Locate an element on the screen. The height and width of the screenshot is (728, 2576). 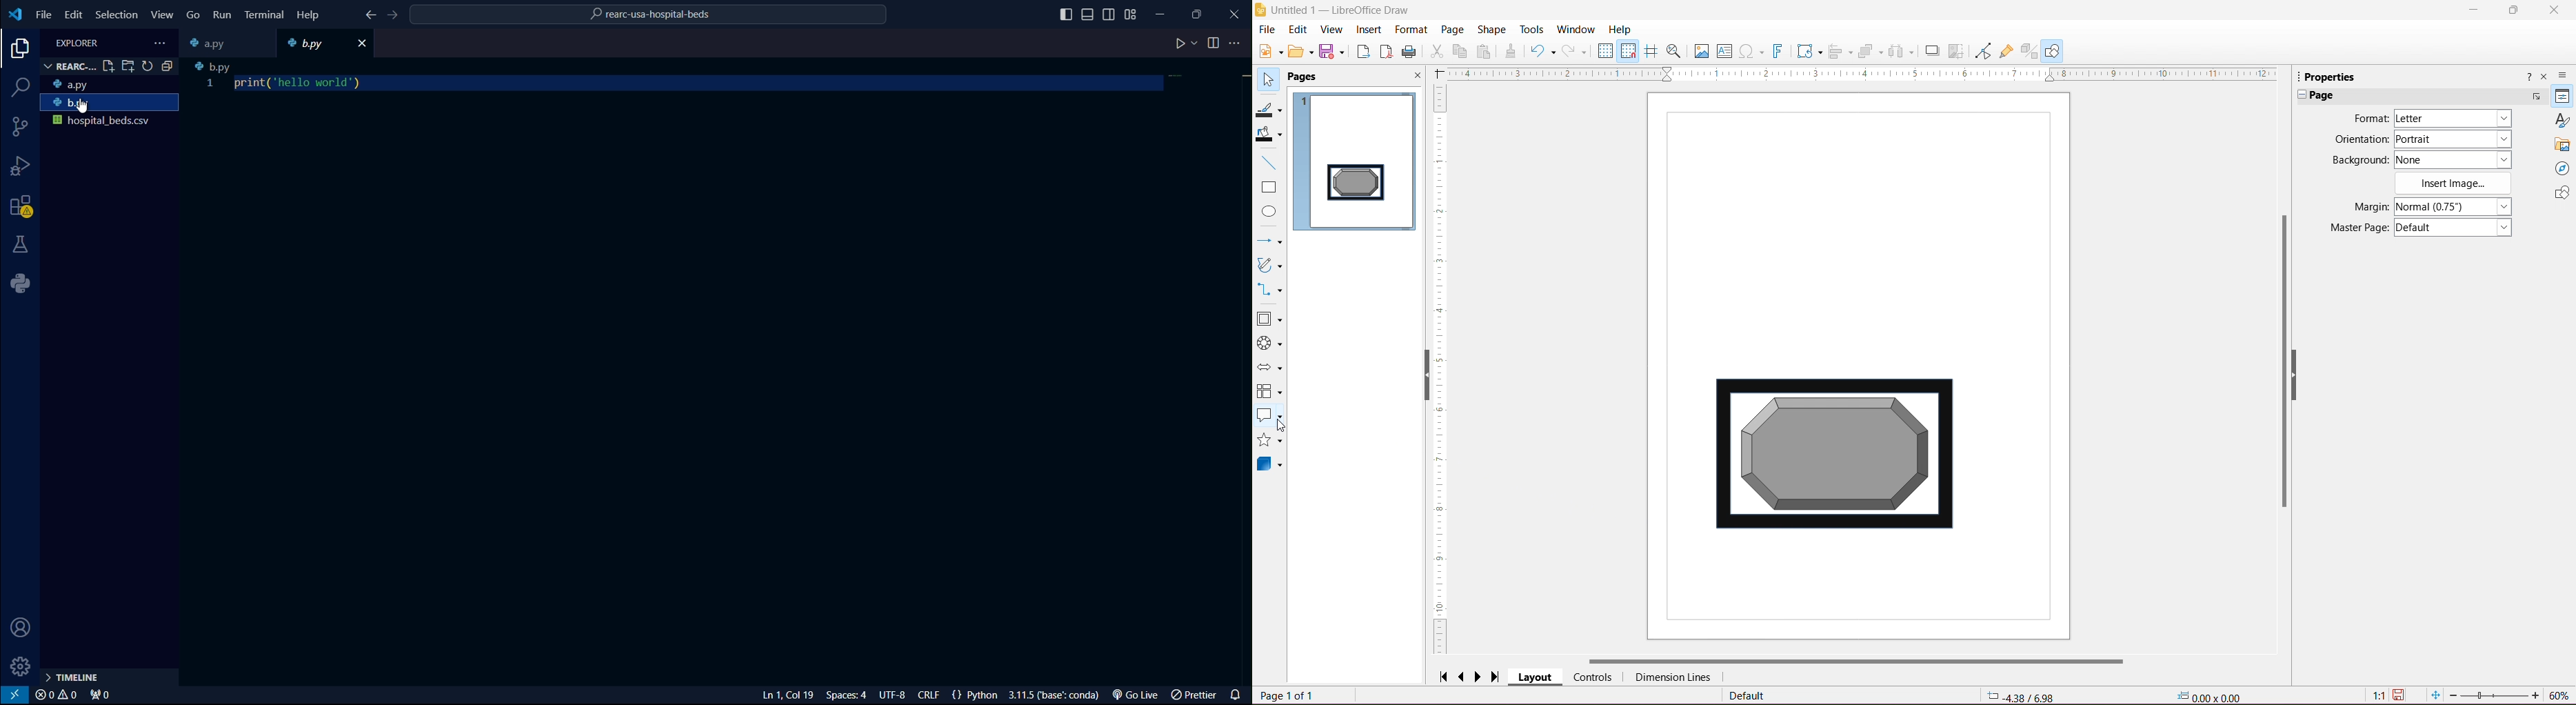
Curves and Polygons is located at coordinates (1269, 266).